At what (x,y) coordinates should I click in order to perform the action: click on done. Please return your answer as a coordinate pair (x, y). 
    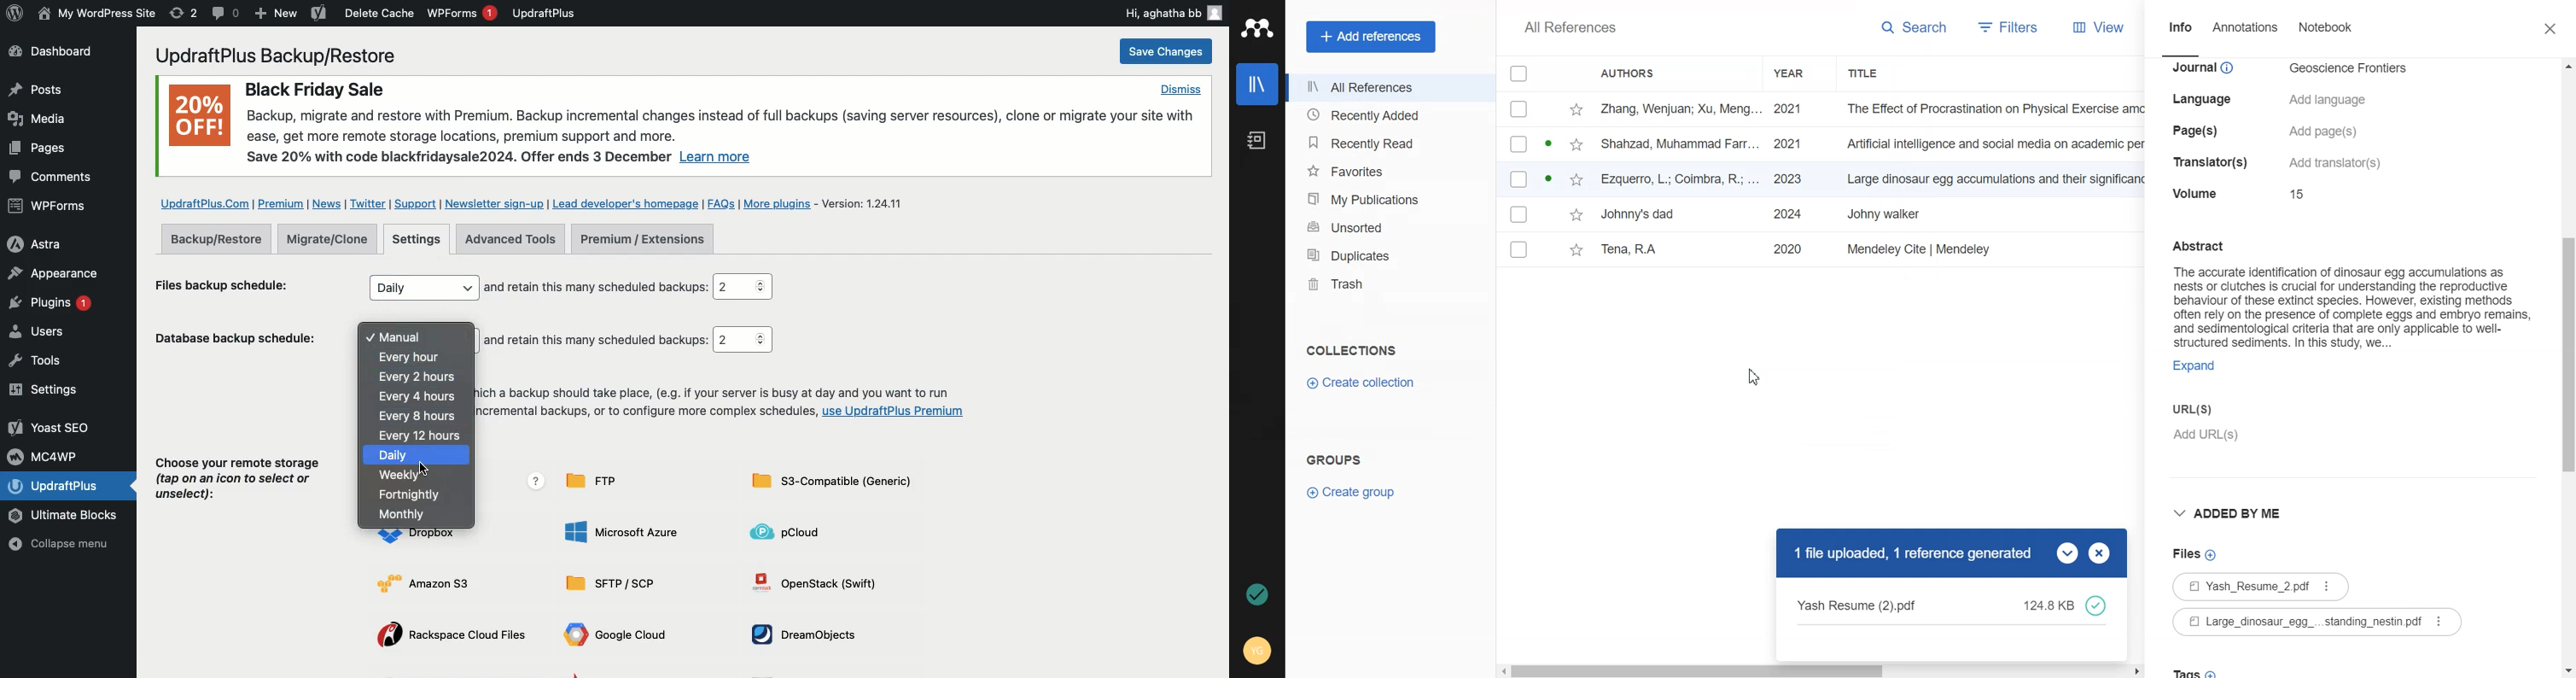
    Looking at the image, I should click on (2098, 606).